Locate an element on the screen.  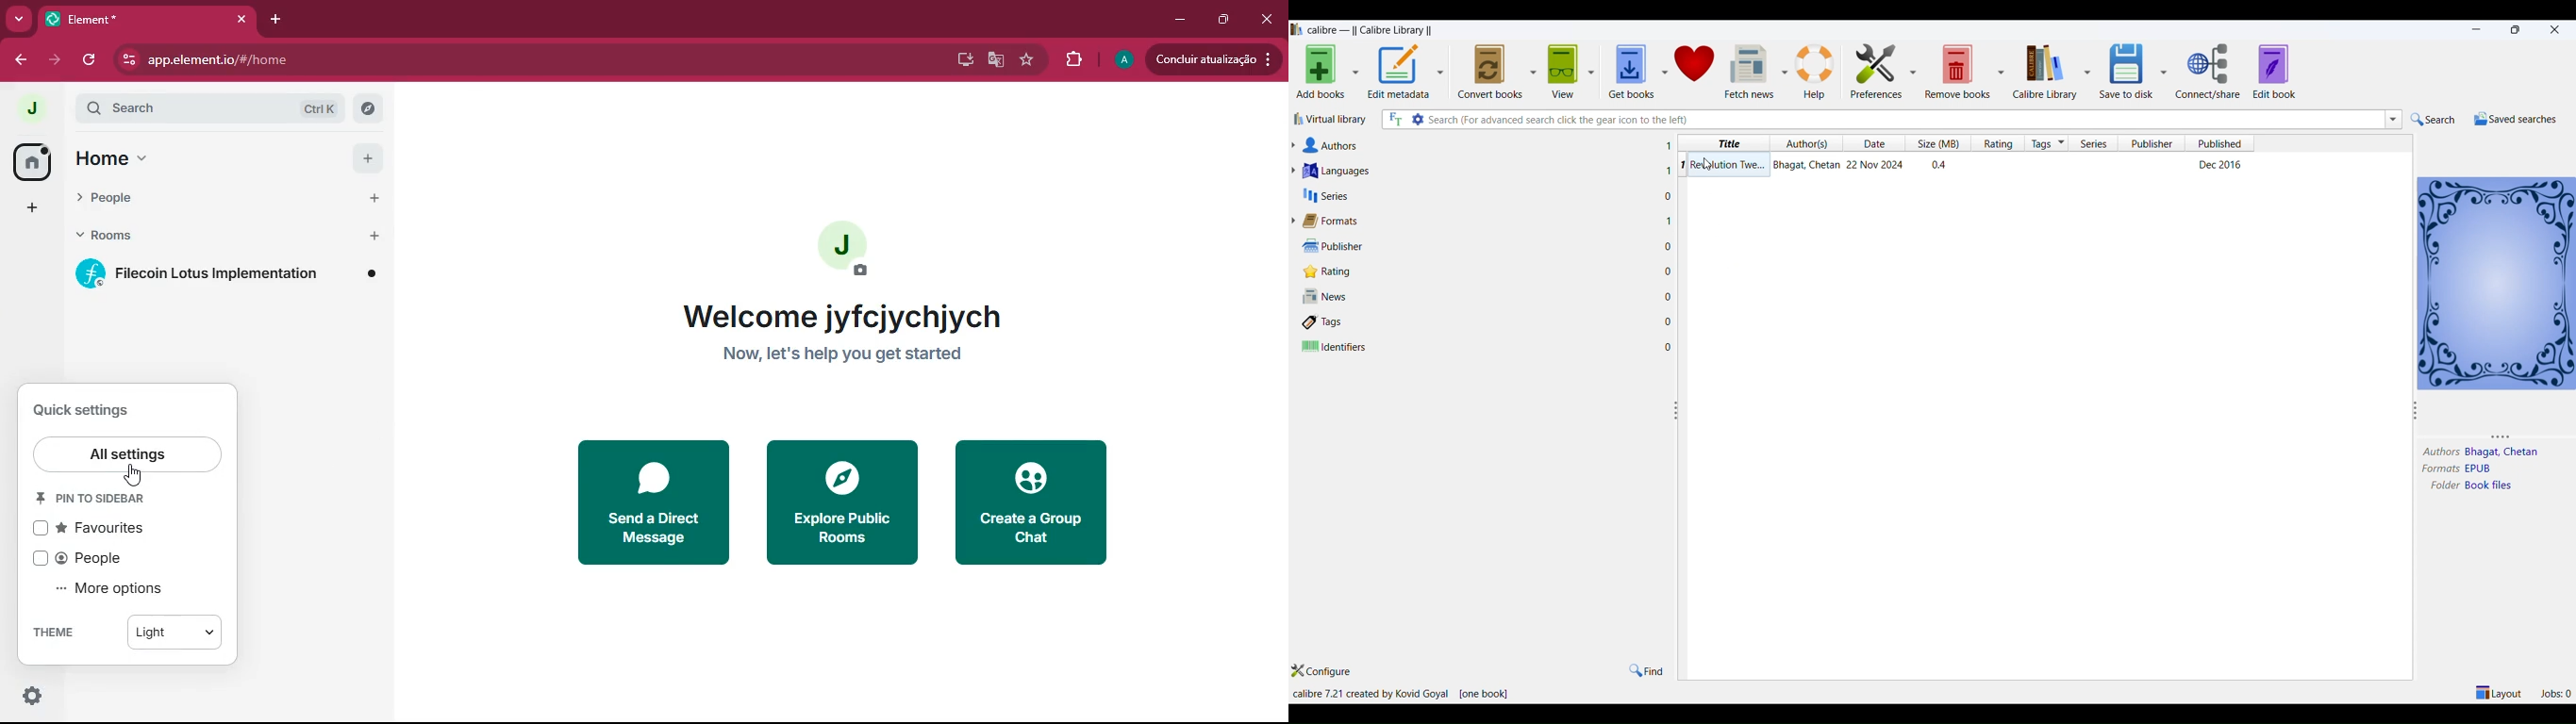
profile picture is located at coordinates (848, 249).